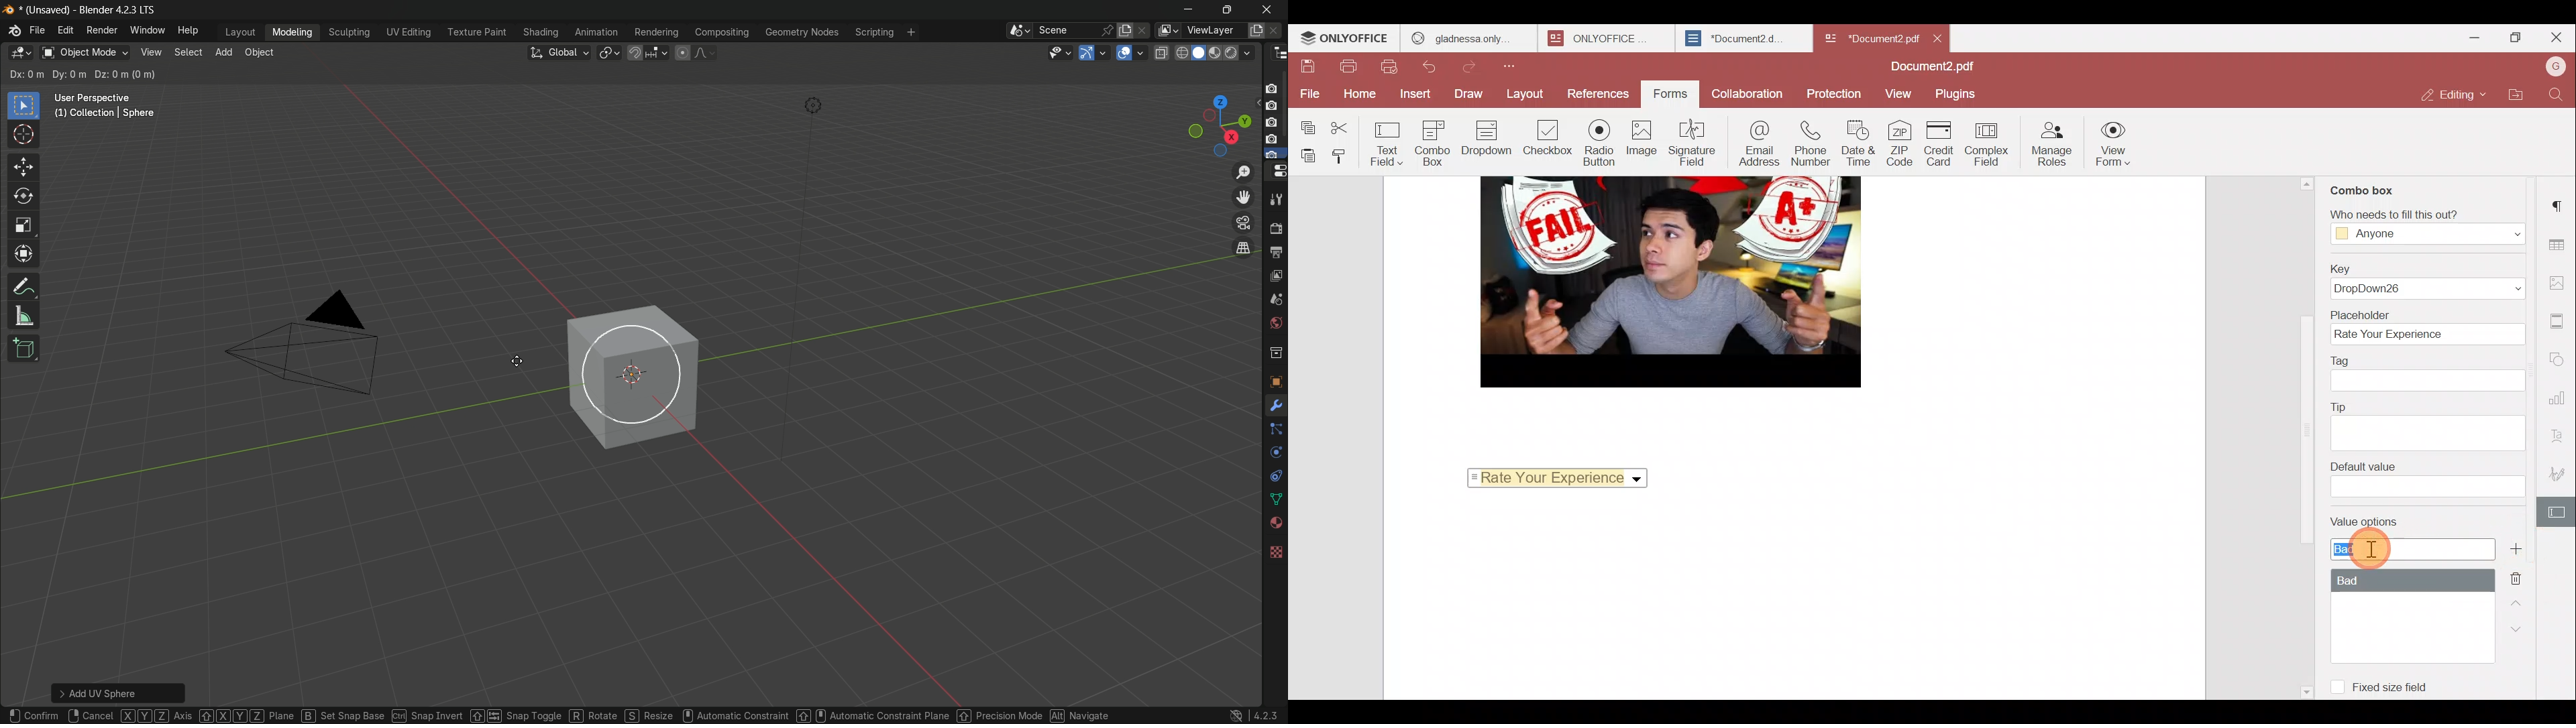 This screenshot has height=728, width=2576. What do you see at coordinates (24, 285) in the screenshot?
I see `annotate` at bounding box center [24, 285].